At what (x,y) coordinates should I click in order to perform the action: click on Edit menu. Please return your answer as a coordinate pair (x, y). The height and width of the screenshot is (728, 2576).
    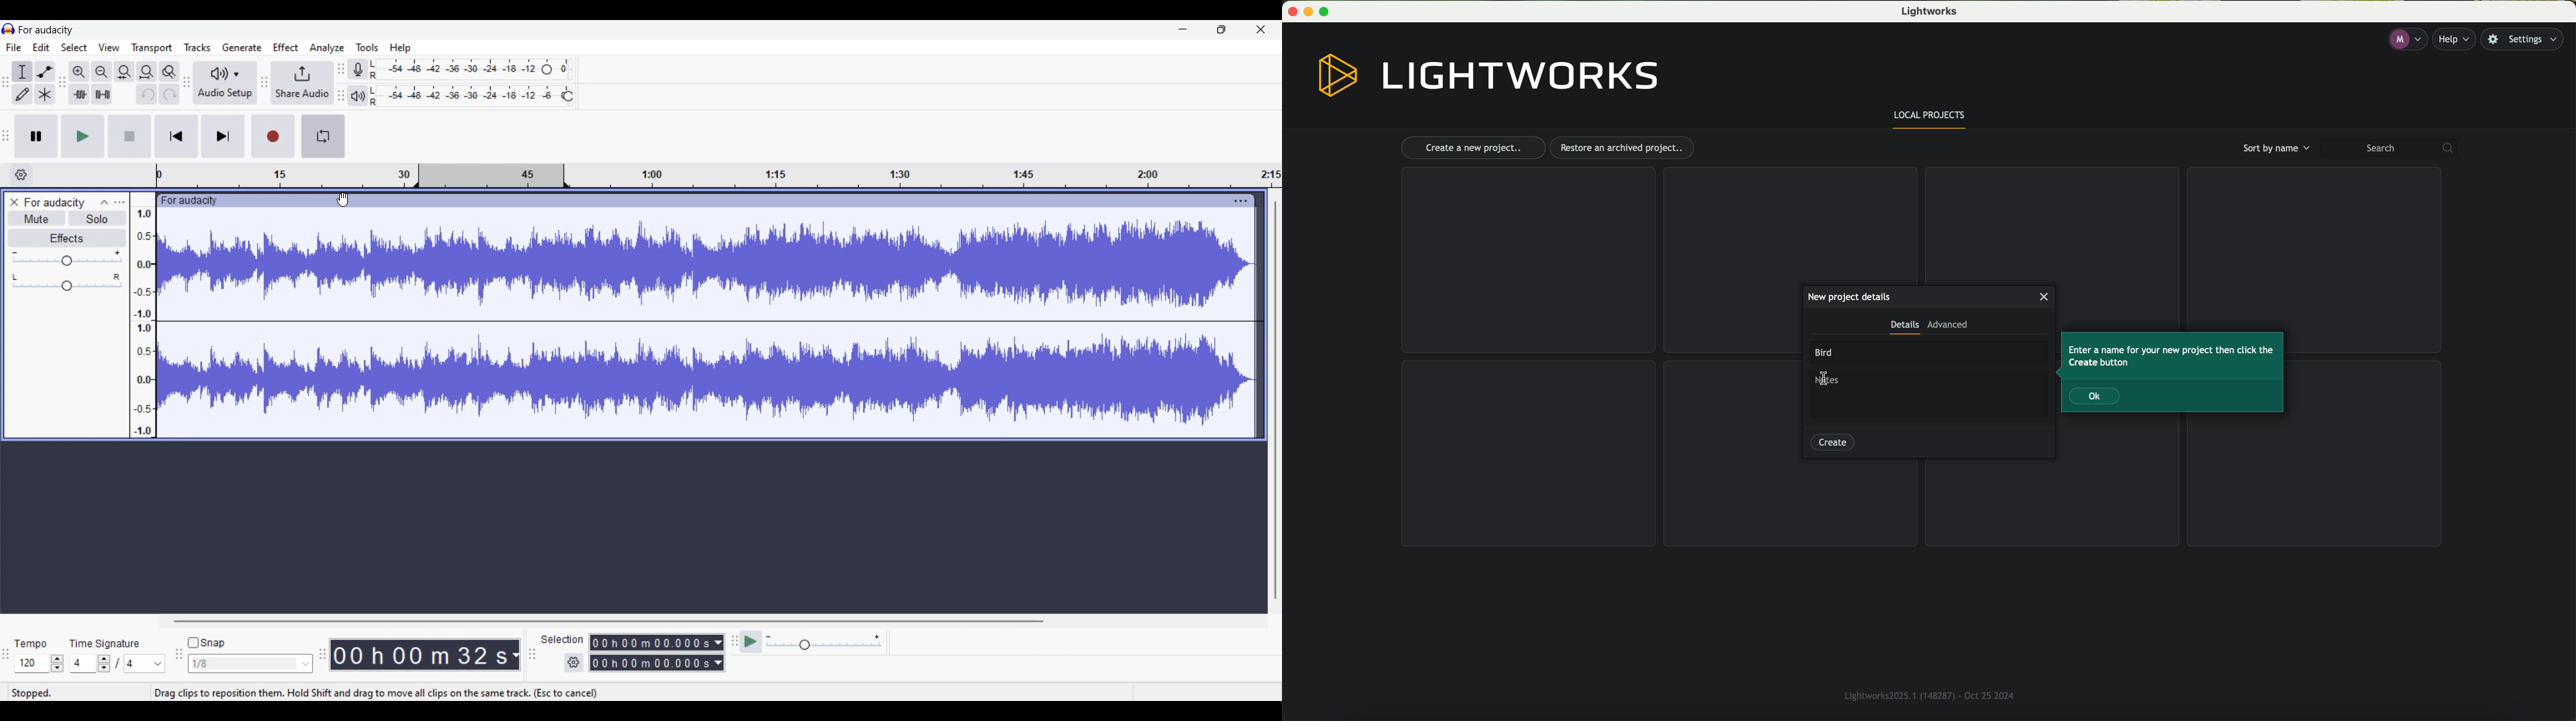
    Looking at the image, I should click on (41, 47).